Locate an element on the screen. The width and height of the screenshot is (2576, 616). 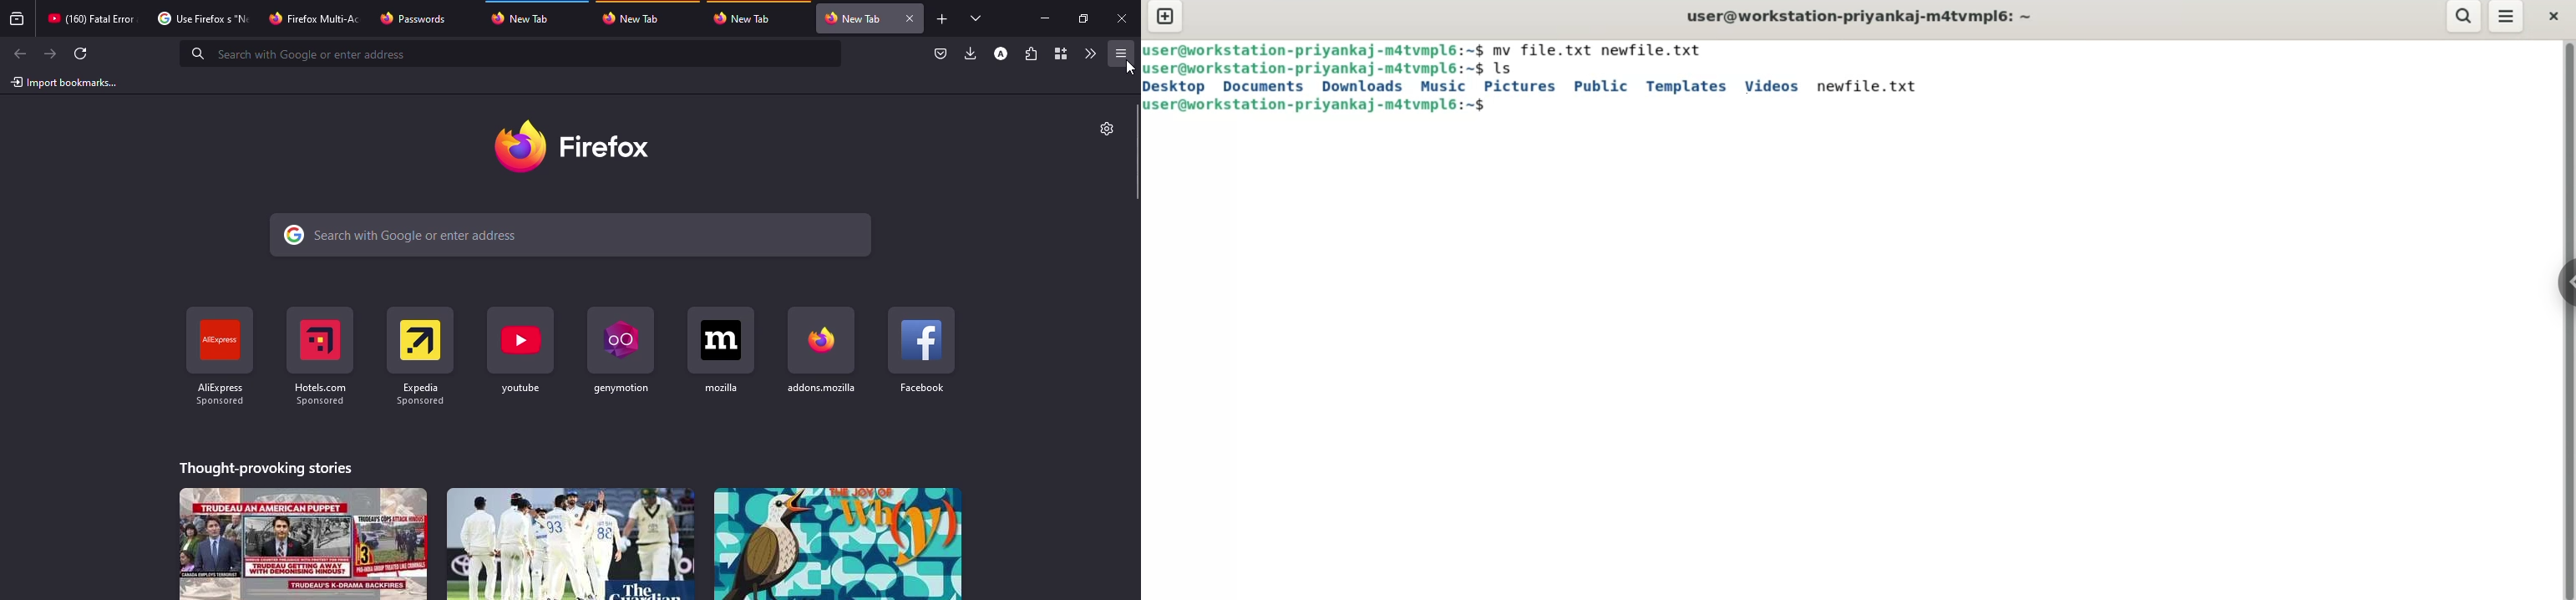
tab is located at coordinates (747, 18).